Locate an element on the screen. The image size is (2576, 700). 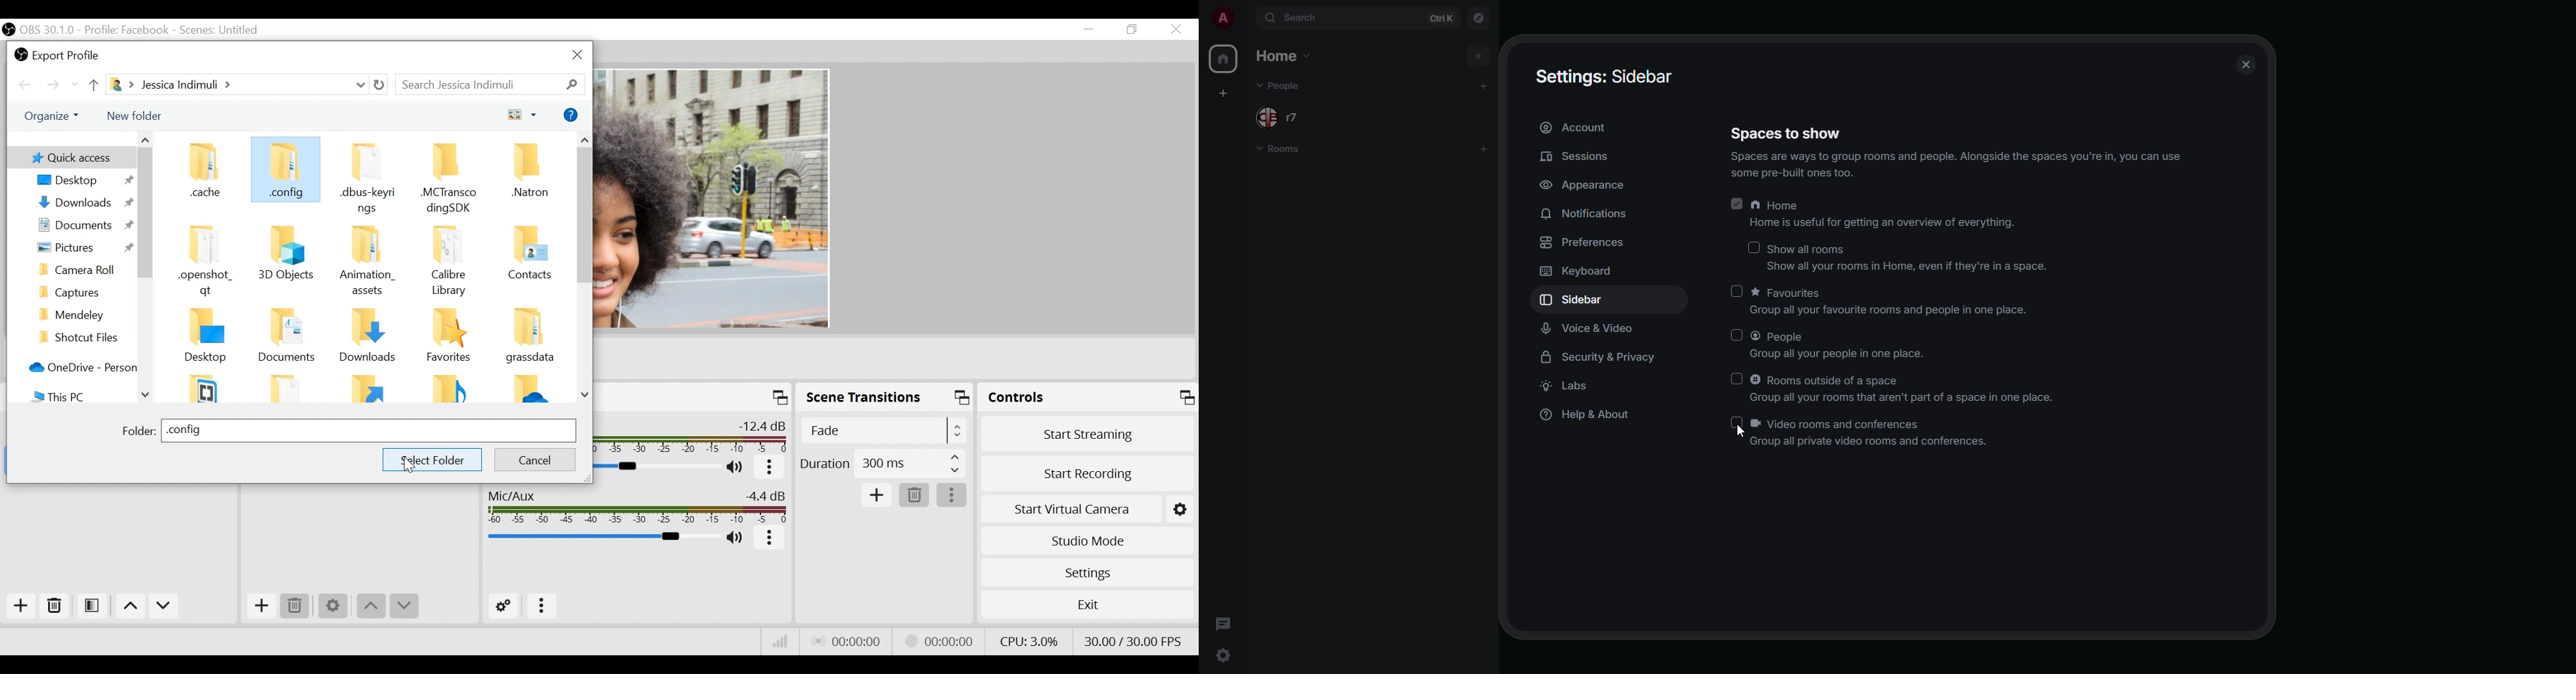
Move down is located at coordinates (404, 607).